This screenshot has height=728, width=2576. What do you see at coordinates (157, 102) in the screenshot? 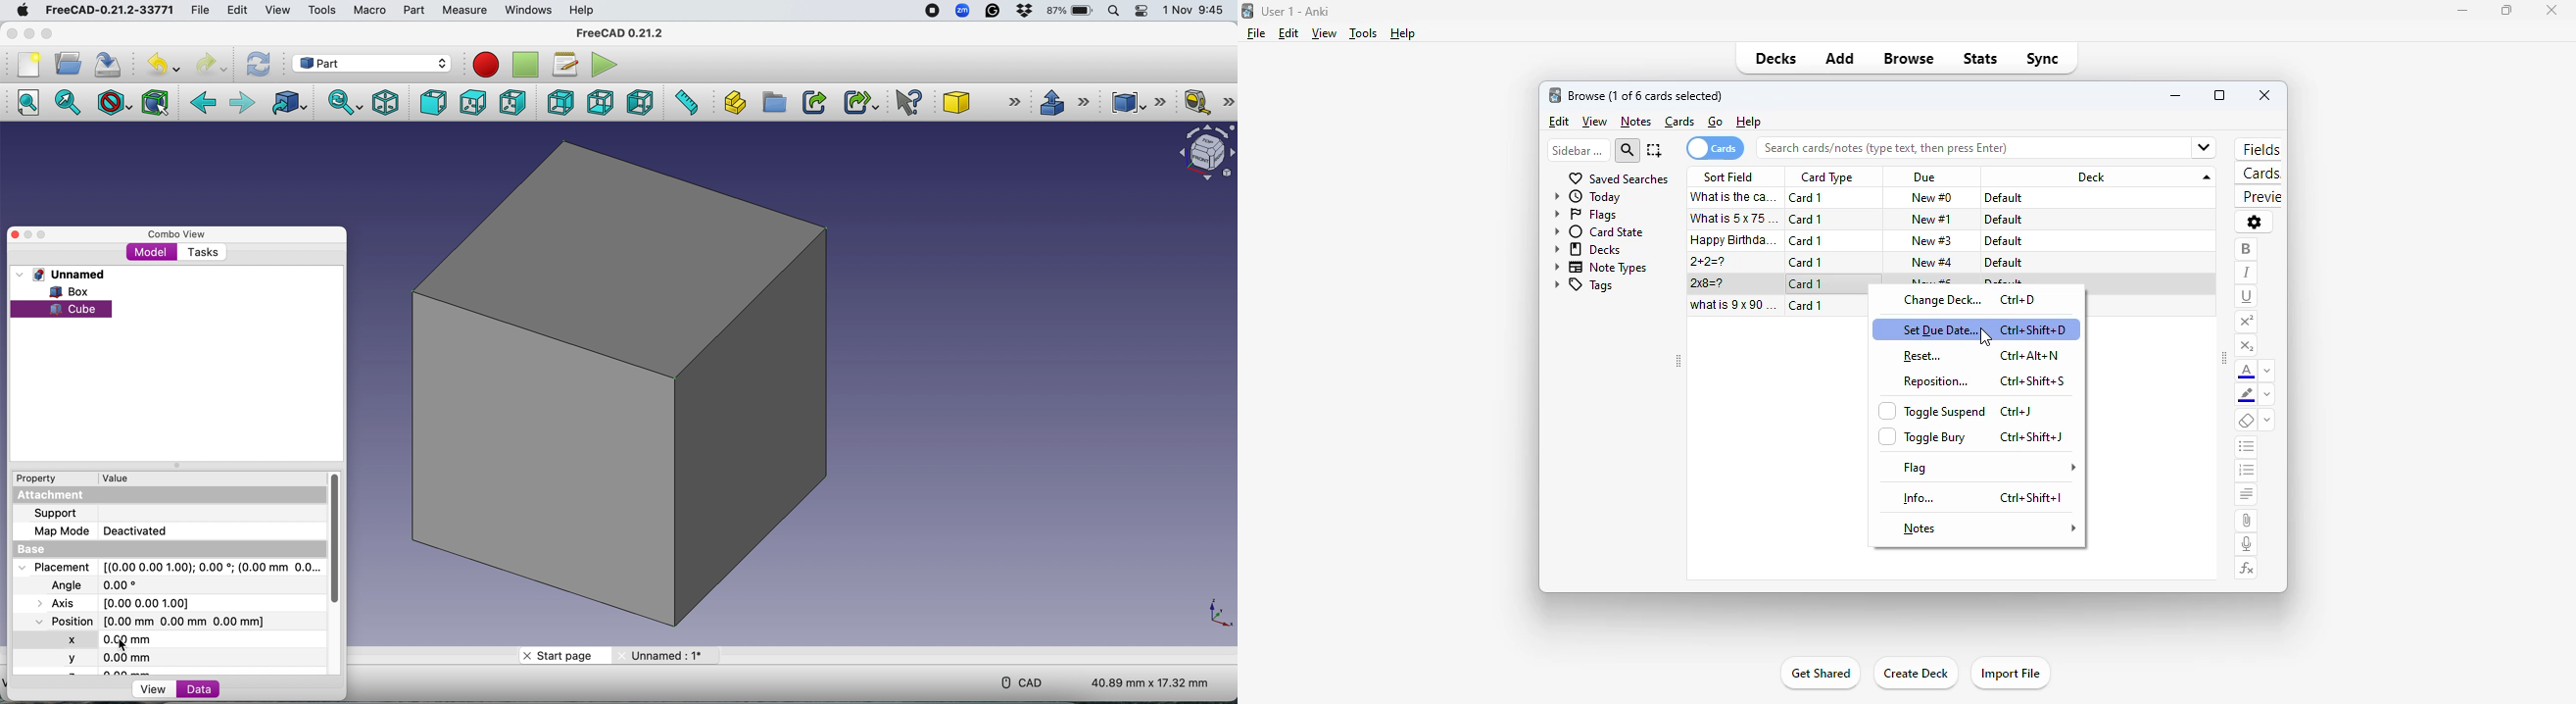
I see `Bounding box` at bounding box center [157, 102].